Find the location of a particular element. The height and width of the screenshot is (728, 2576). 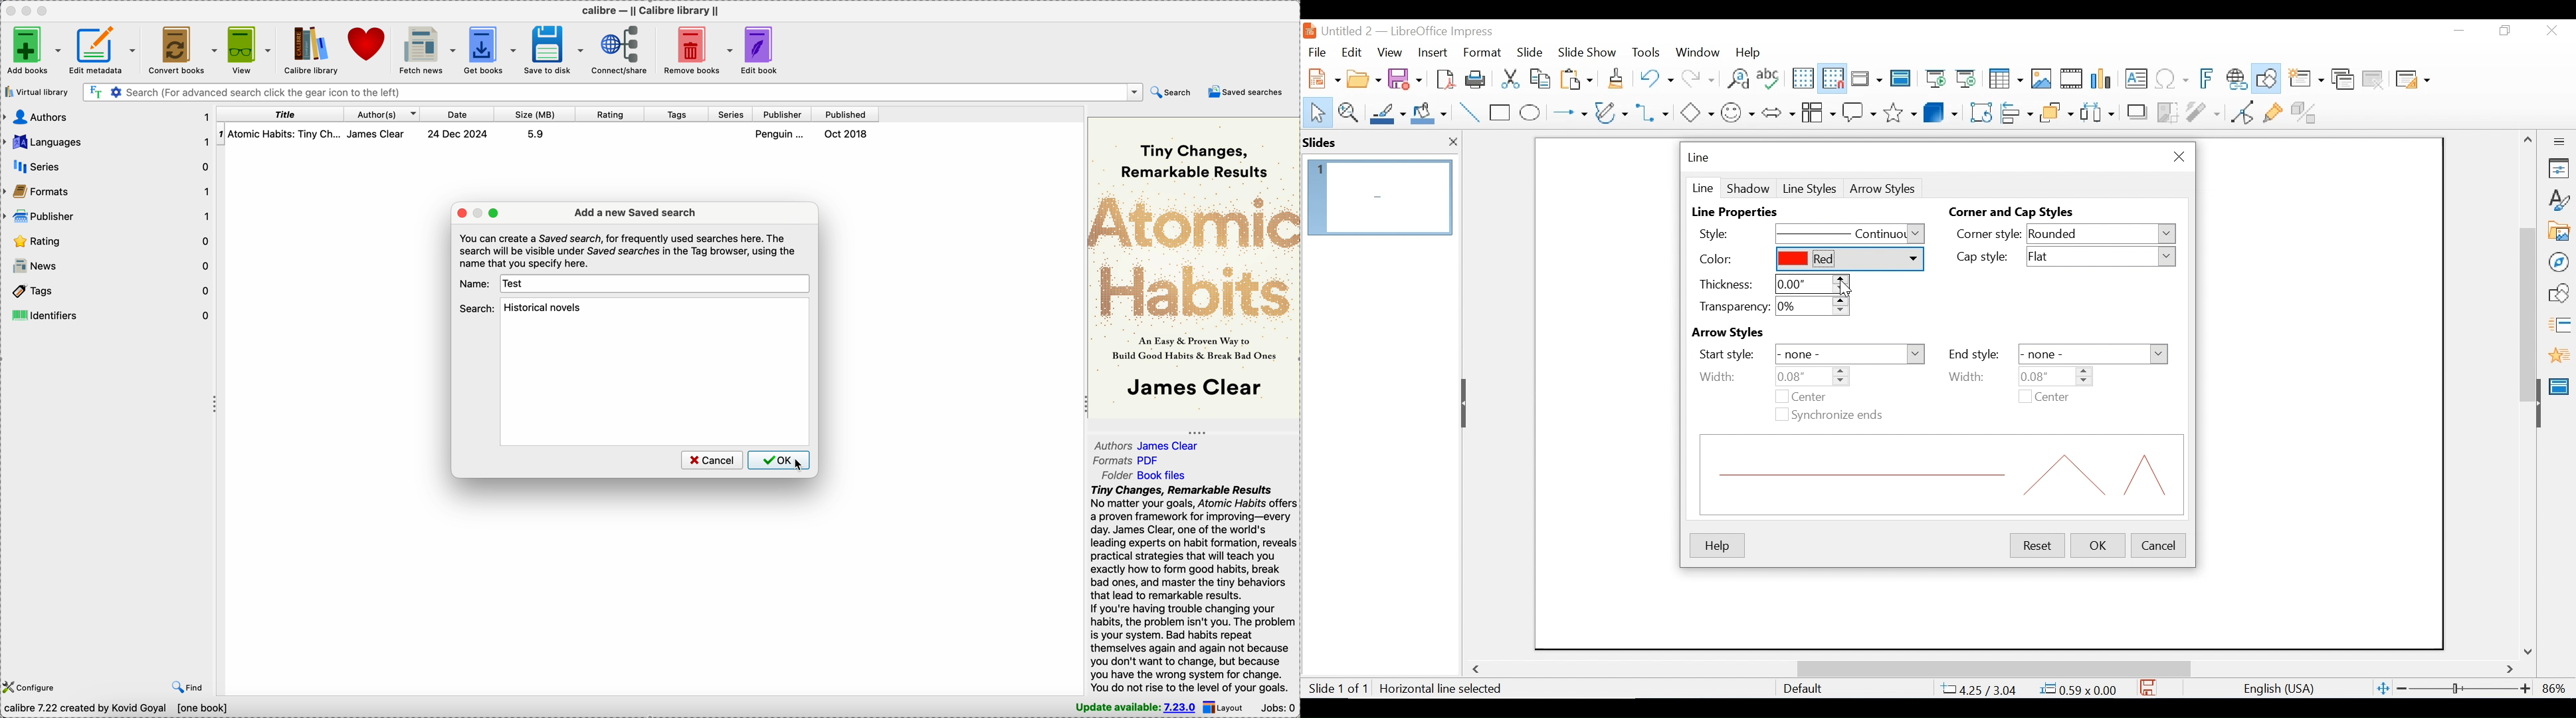

publisher is located at coordinates (107, 218).